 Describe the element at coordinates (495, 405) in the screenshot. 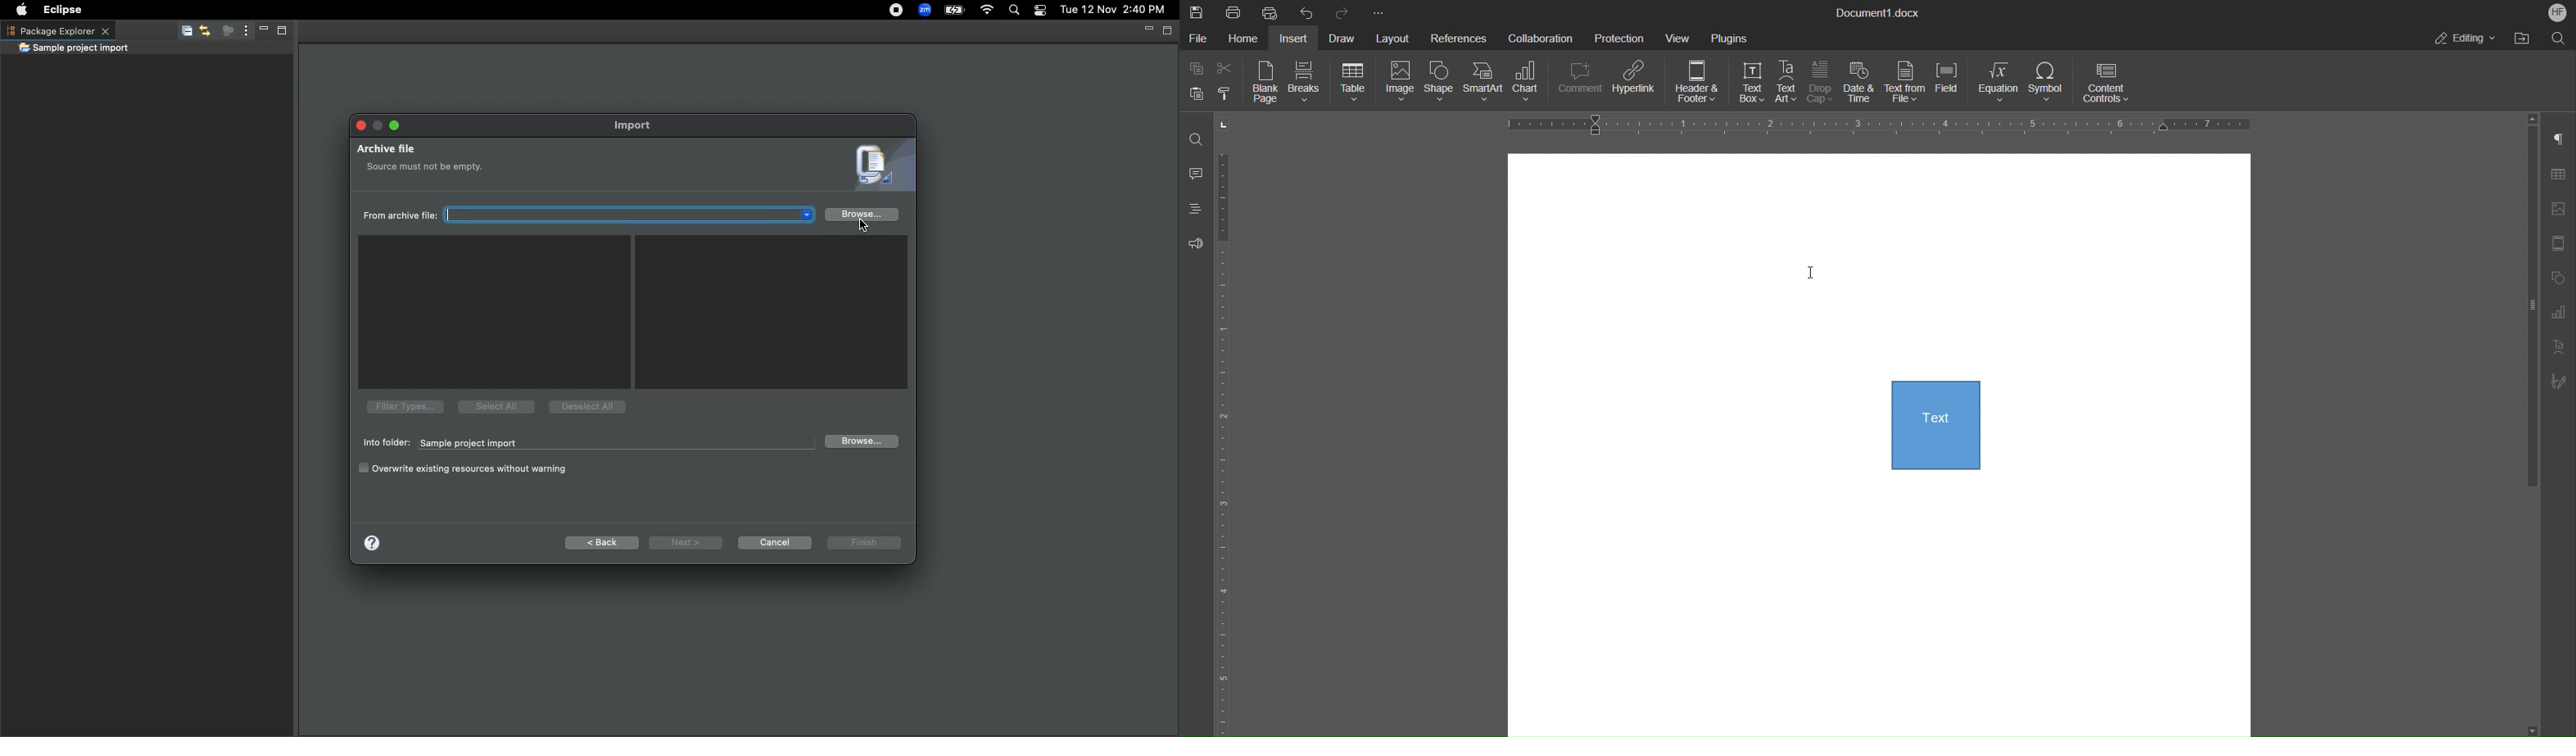

I see `Select all` at that location.